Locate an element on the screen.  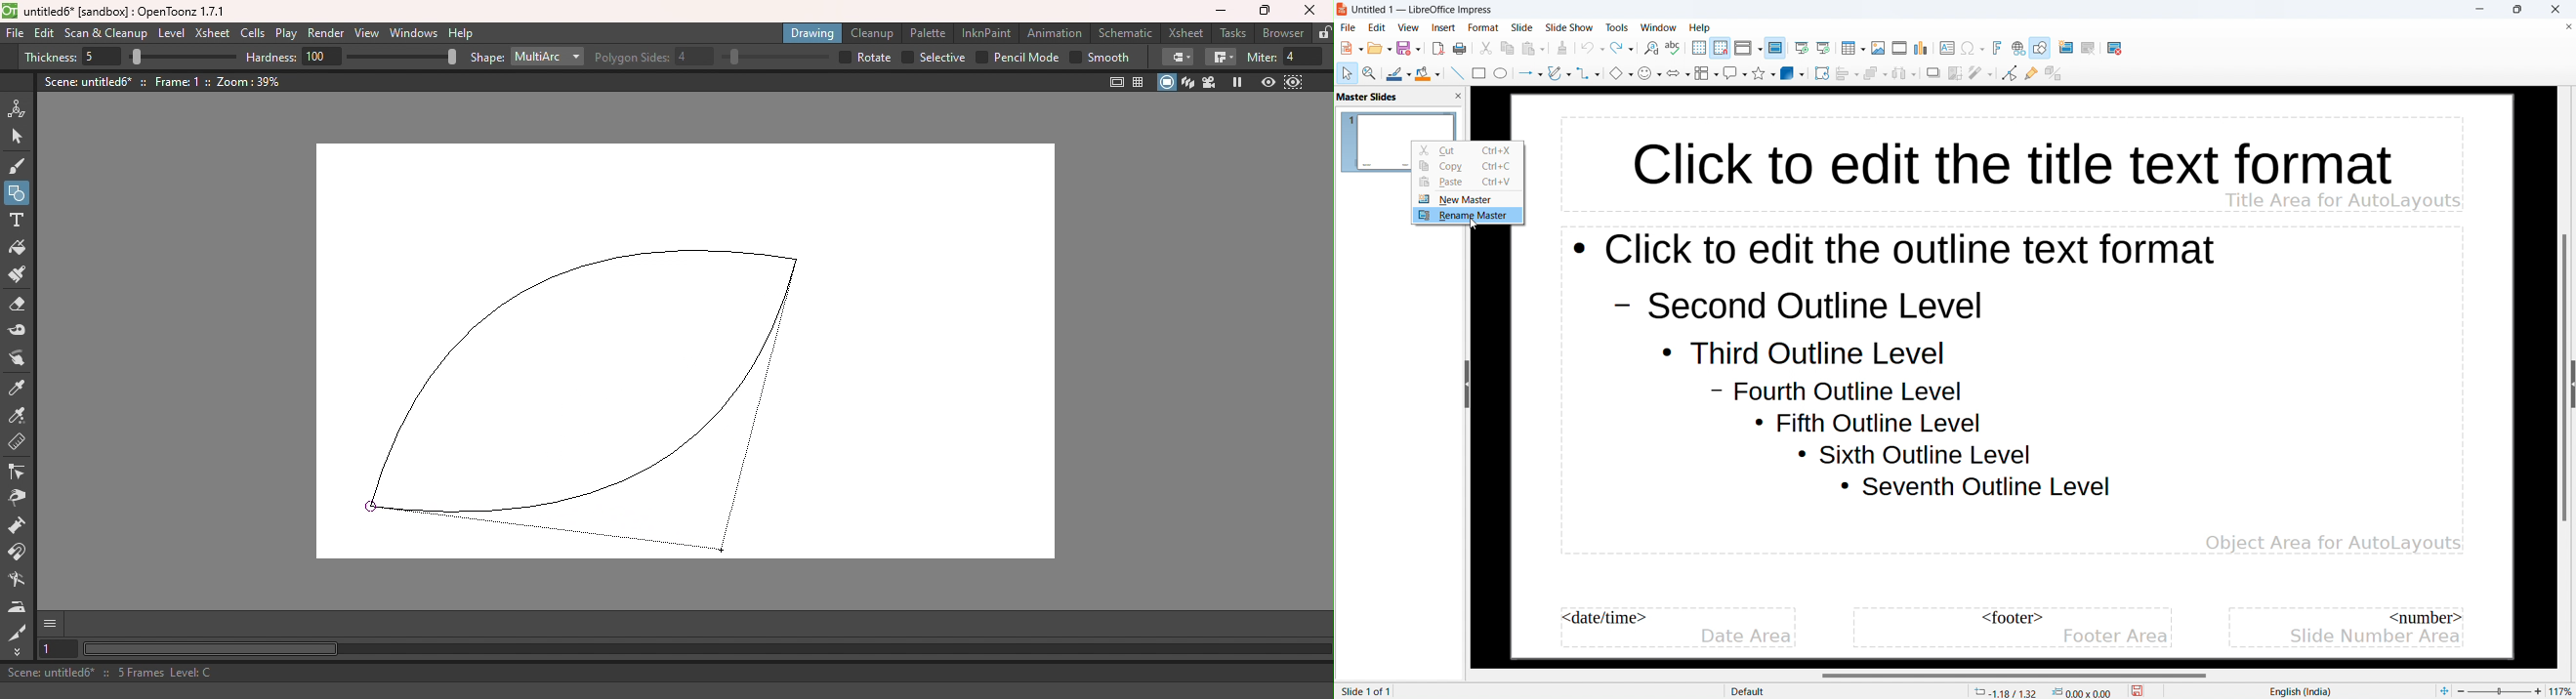
file is located at coordinates (1348, 28).